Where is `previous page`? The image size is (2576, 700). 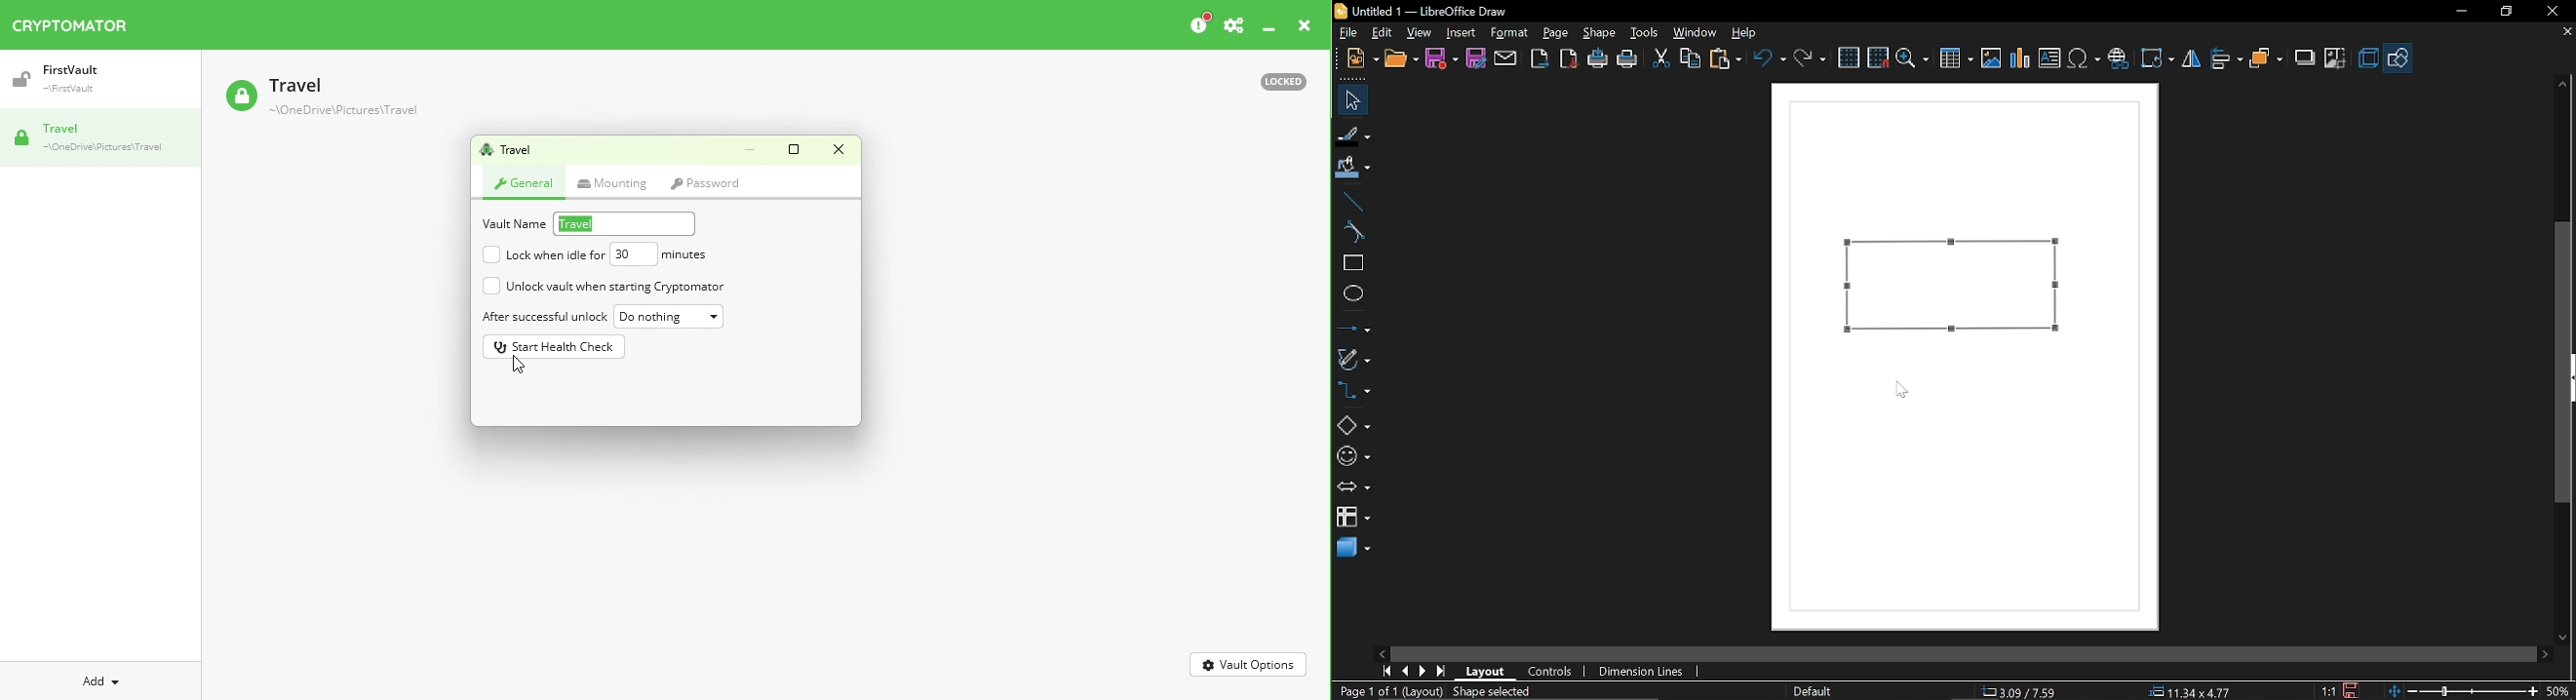 previous page is located at coordinates (1405, 671).